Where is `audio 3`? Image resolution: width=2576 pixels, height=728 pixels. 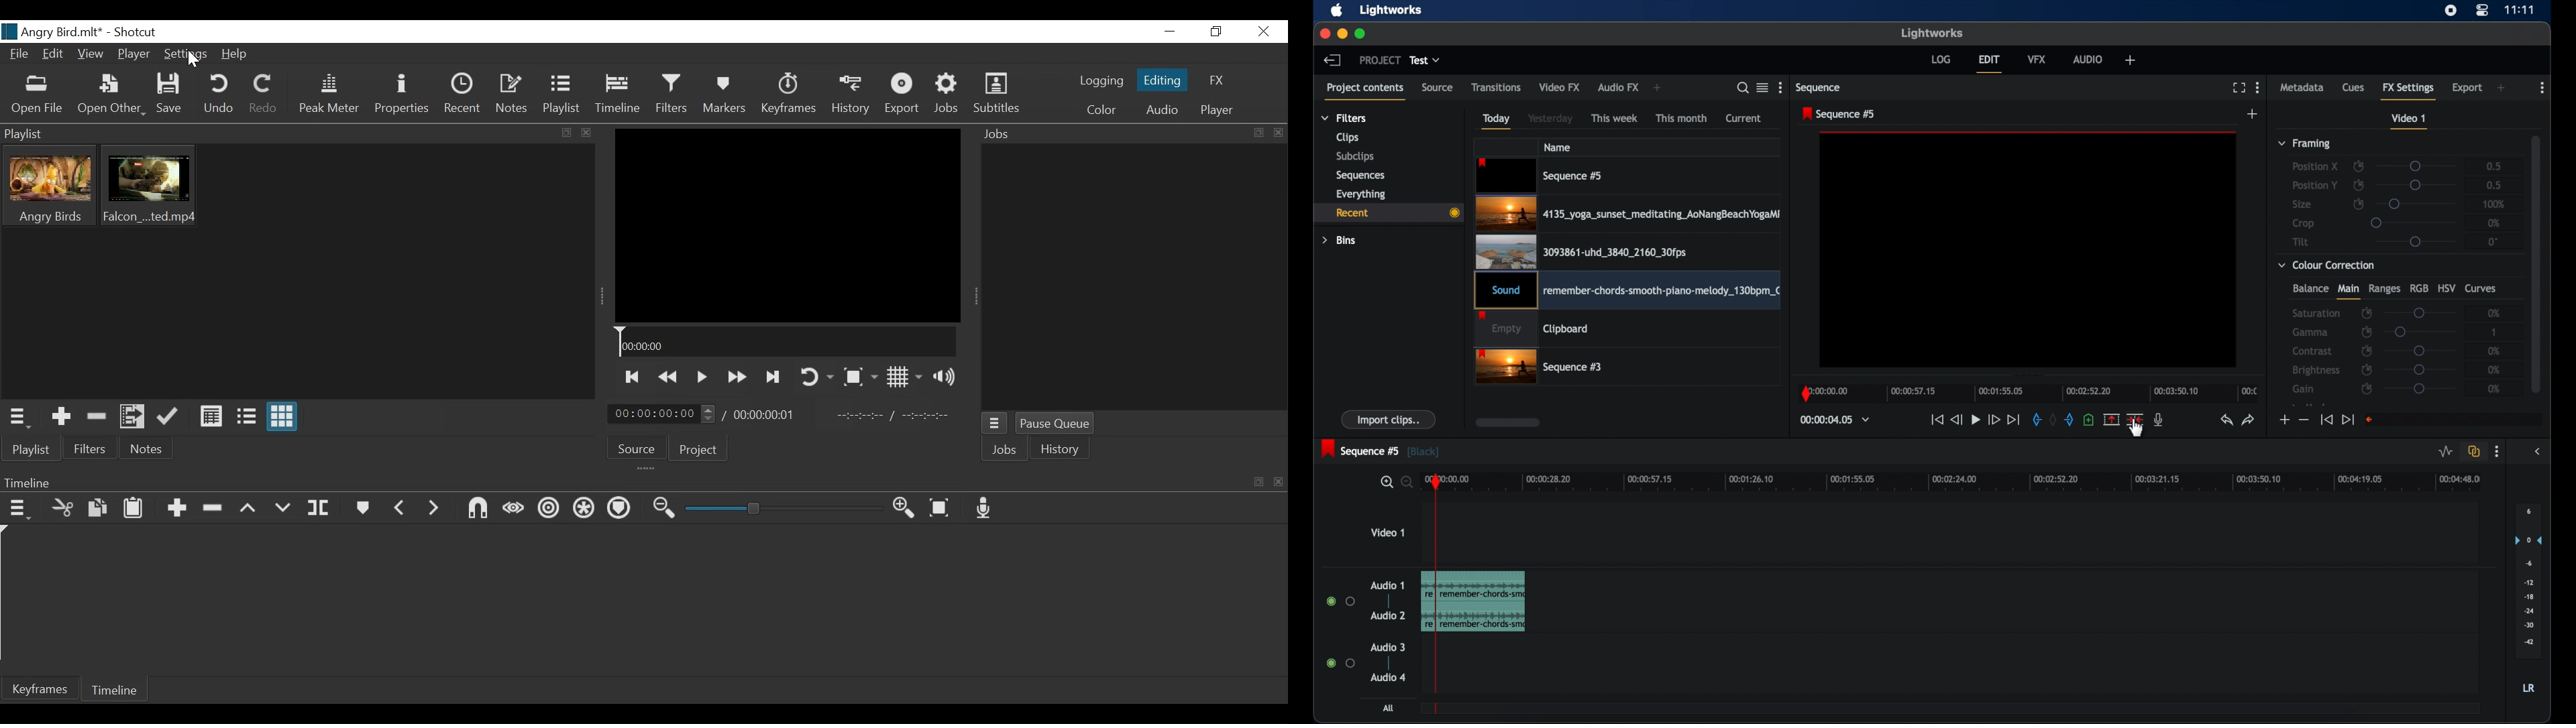 audio 3 is located at coordinates (1386, 648).